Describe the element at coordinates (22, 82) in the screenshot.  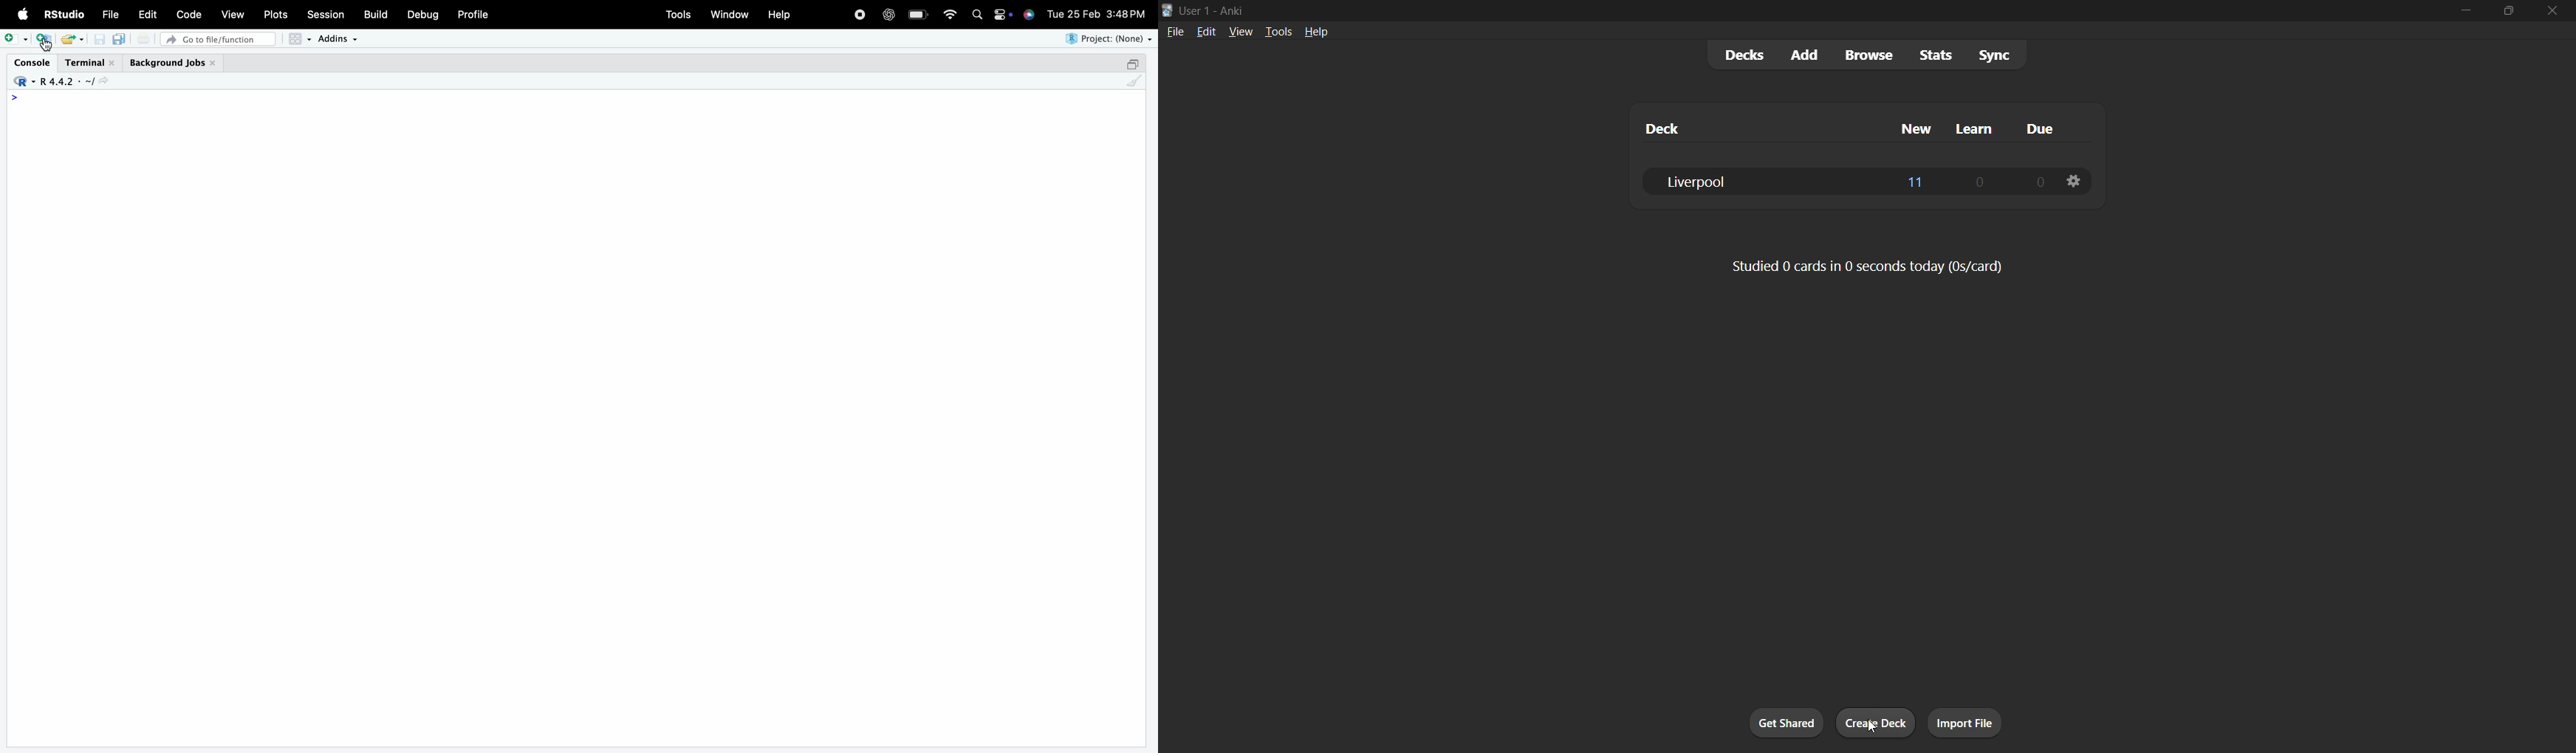
I see `R` at that location.